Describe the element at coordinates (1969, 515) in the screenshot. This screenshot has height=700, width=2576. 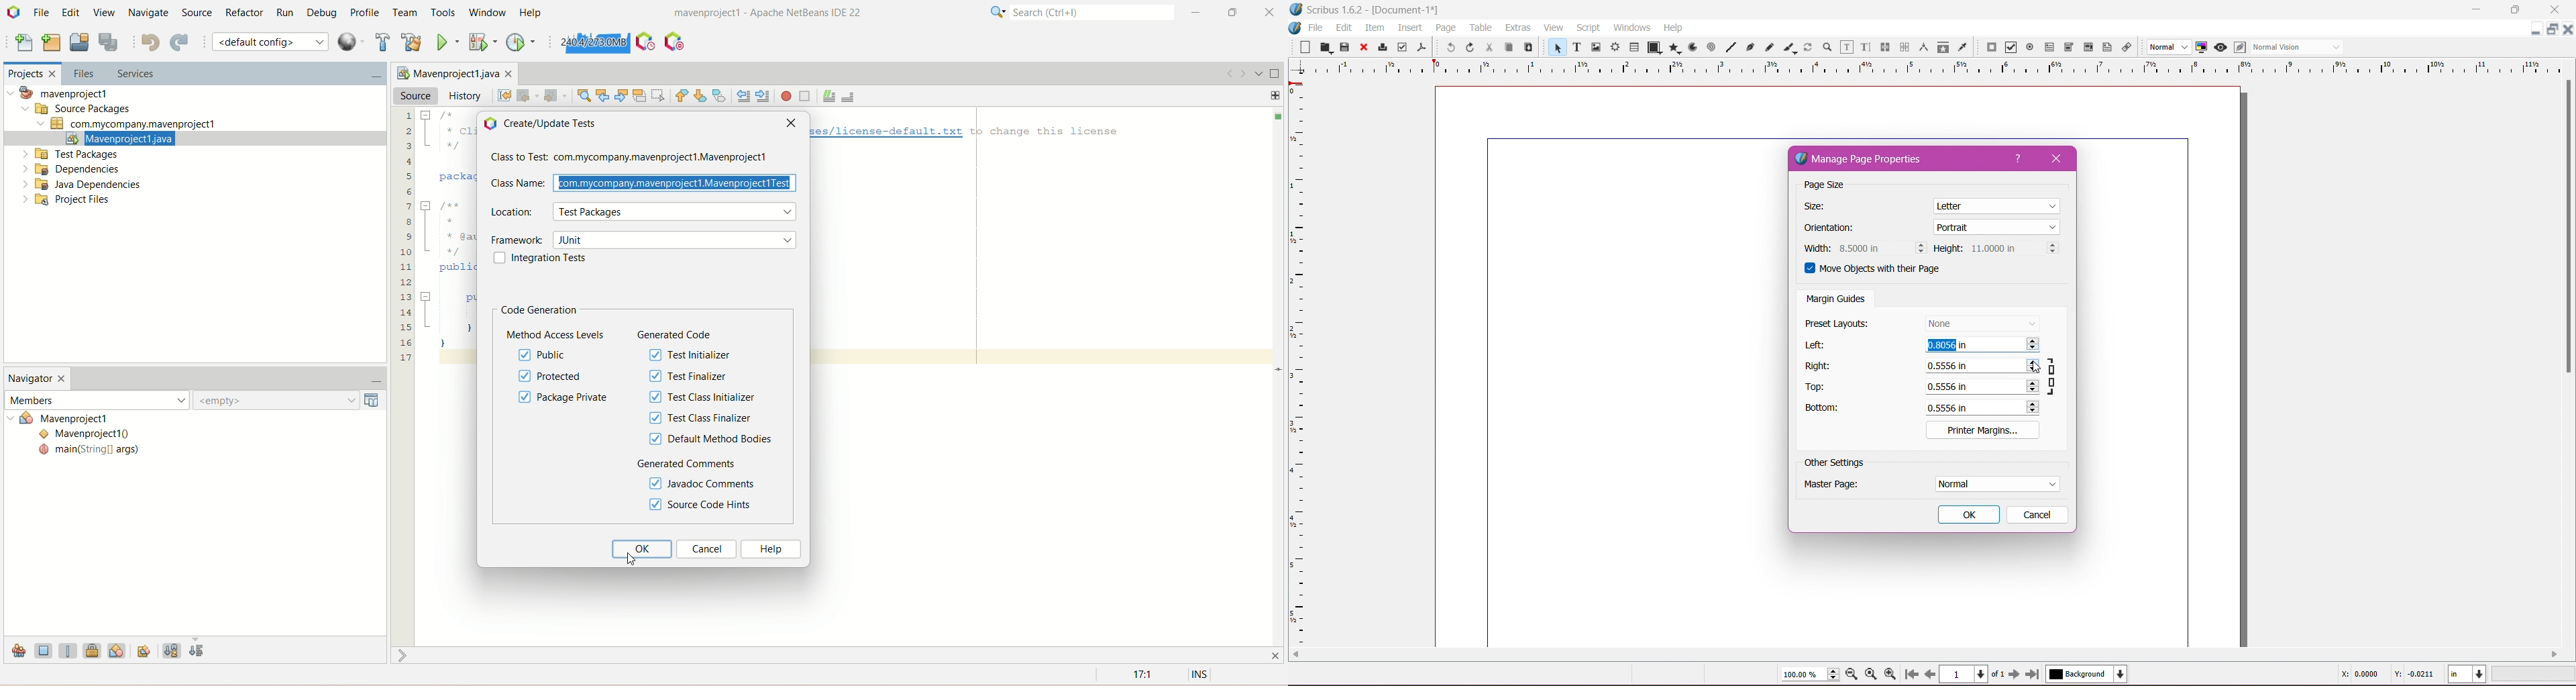
I see `OK` at that location.